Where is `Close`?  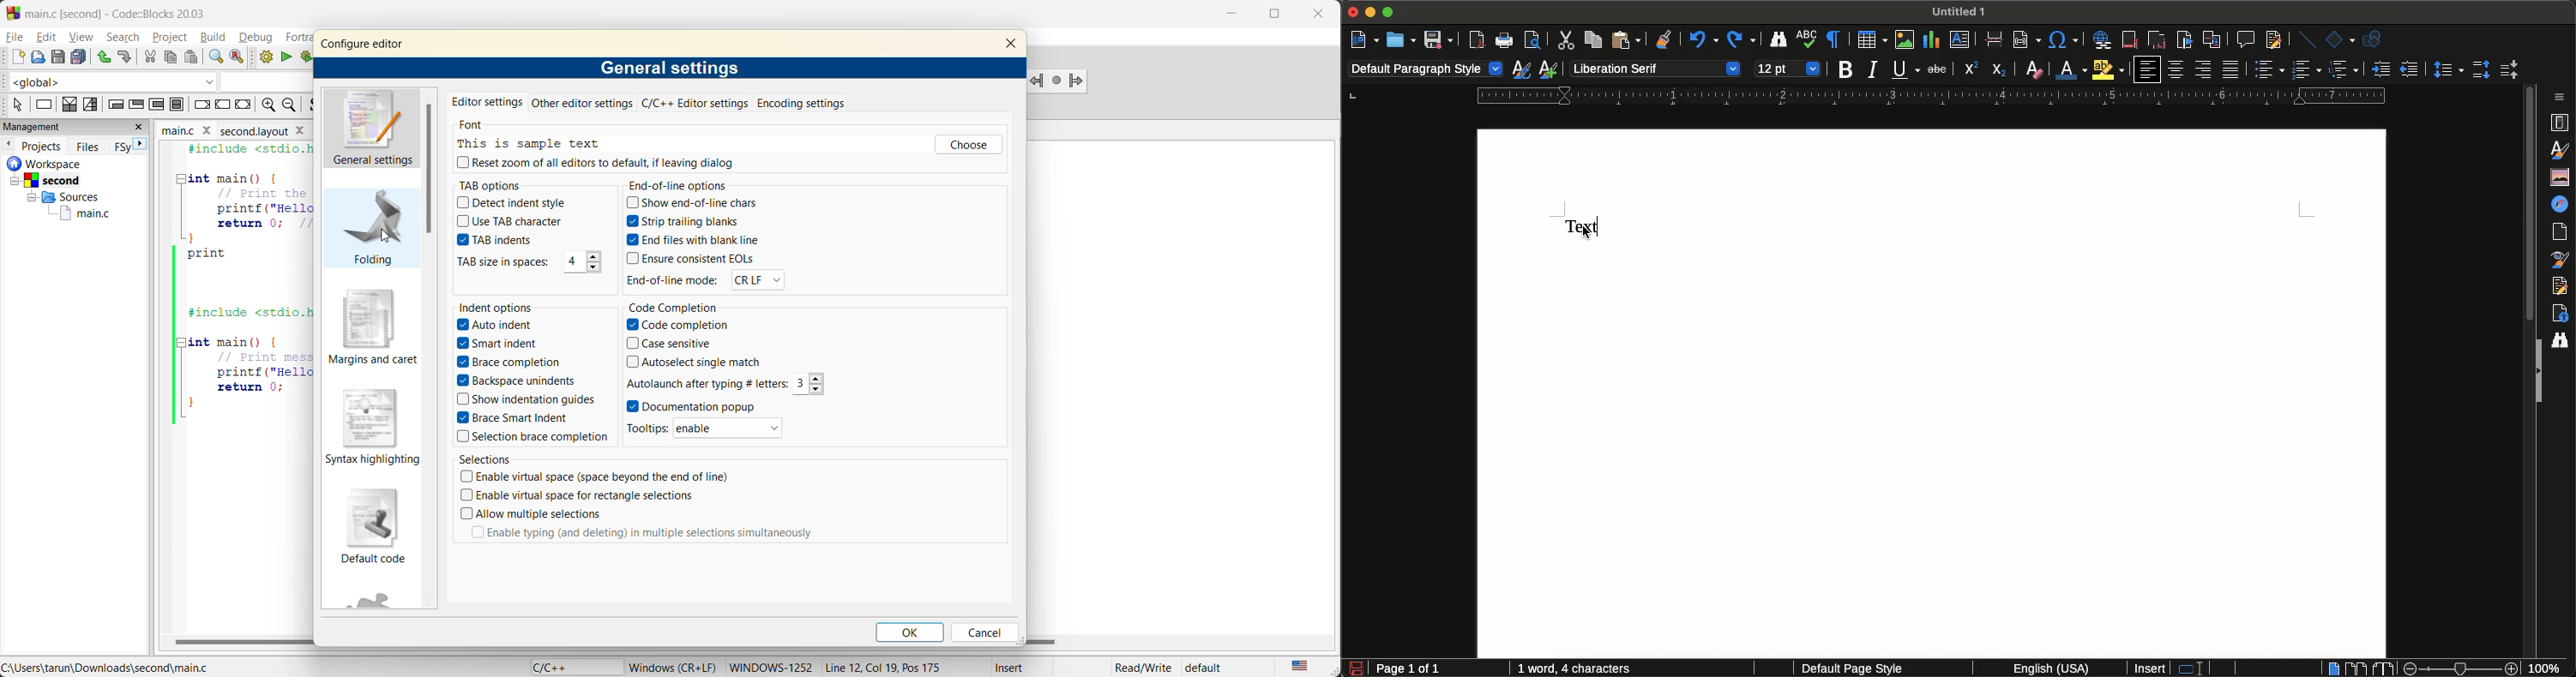 Close is located at coordinates (1353, 13).